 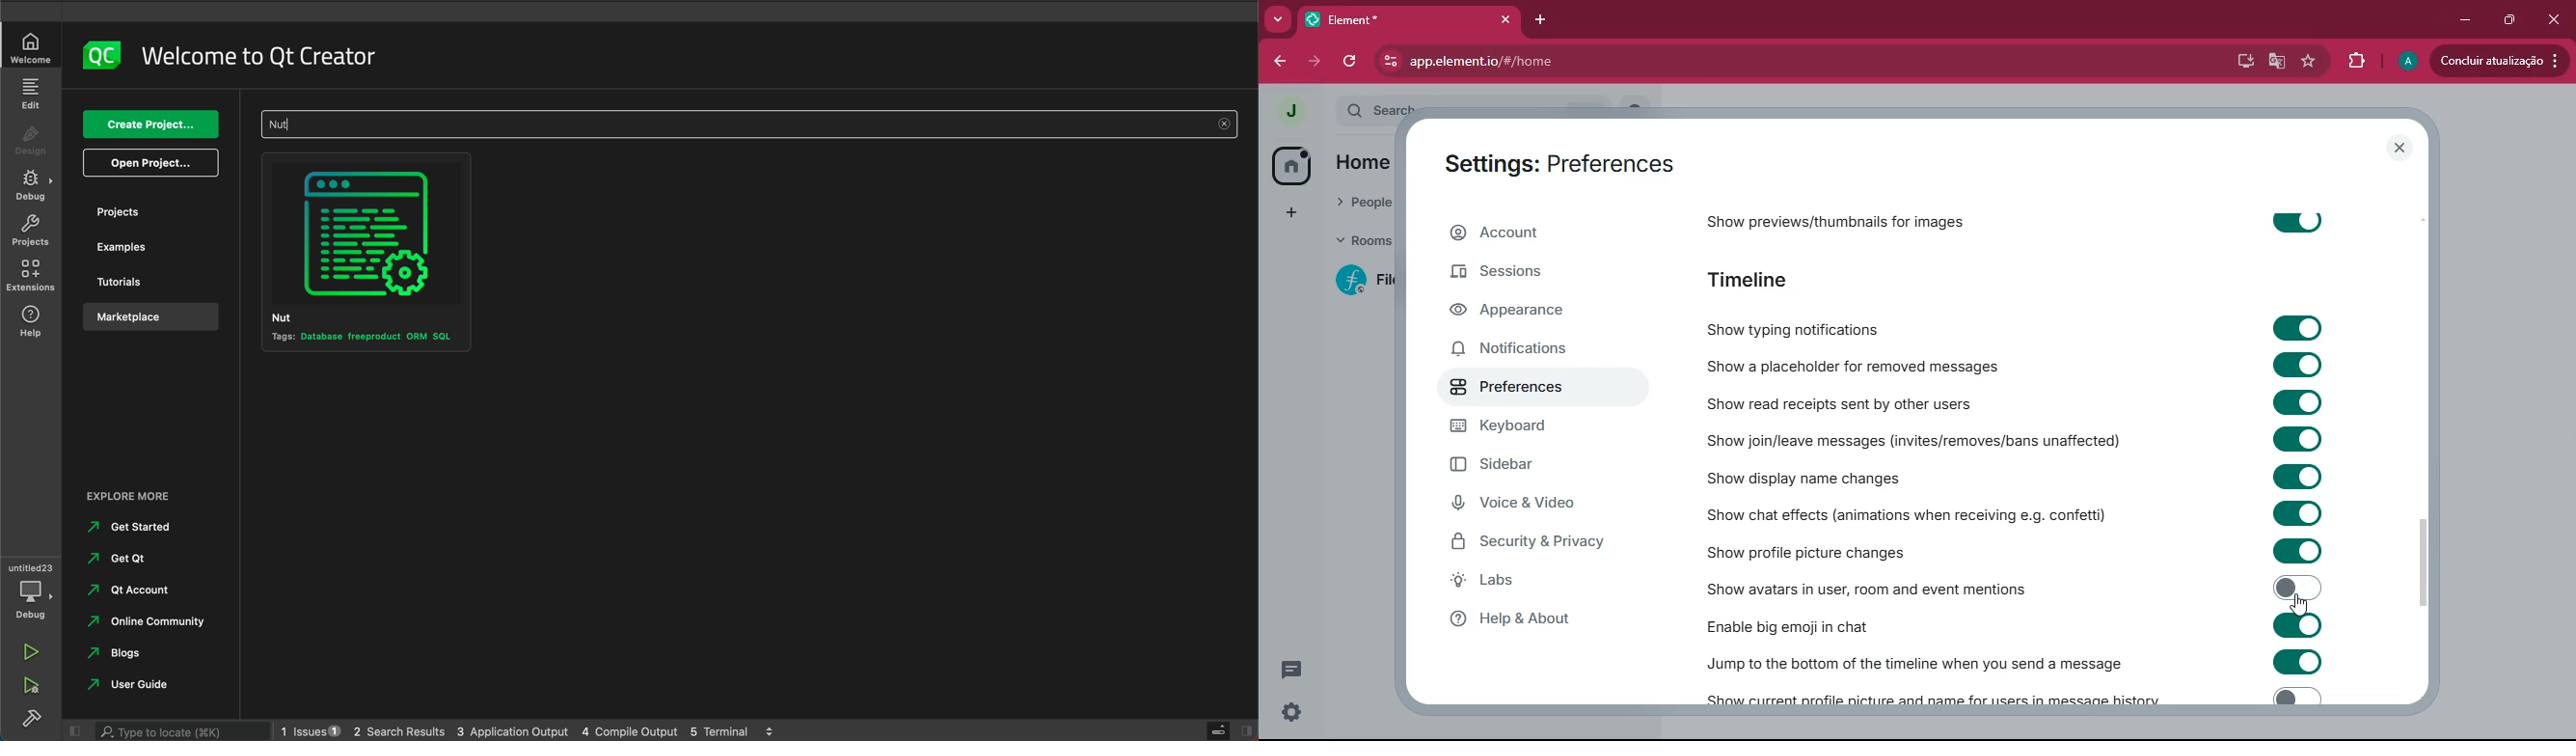 I want to click on search, so click(x=180, y=732).